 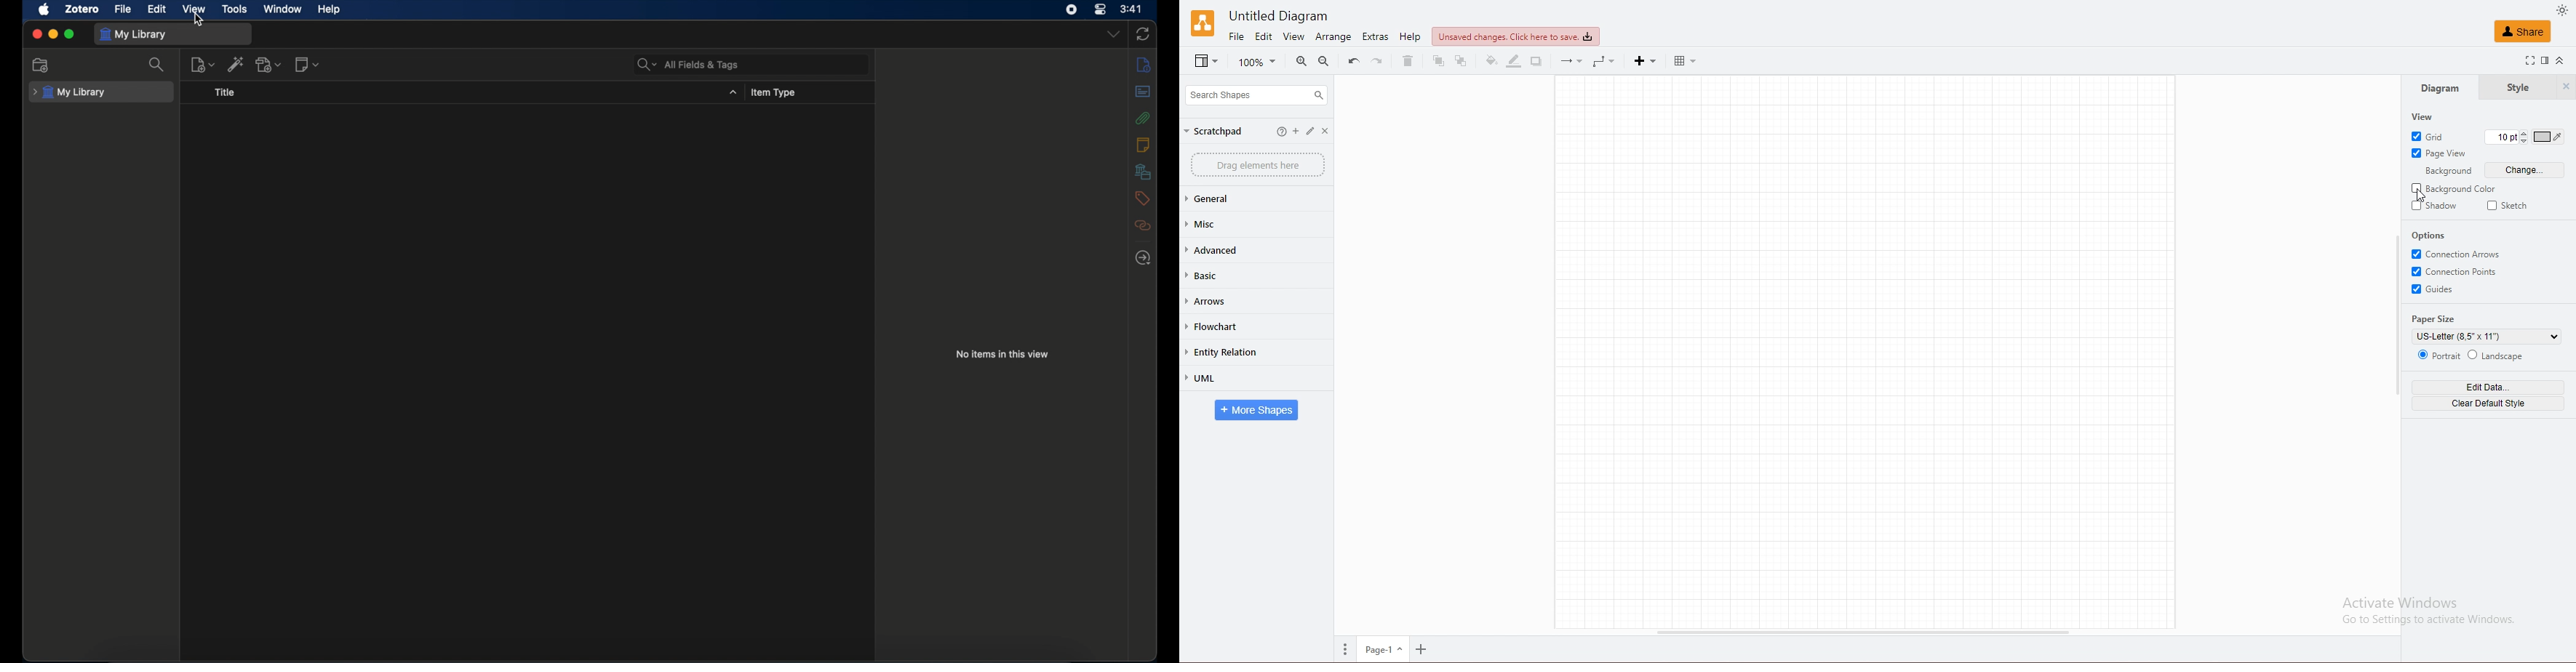 What do you see at coordinates (2525, 142) in the screenshot?
I see `decrease pt` at bounding box center [2525, 142].